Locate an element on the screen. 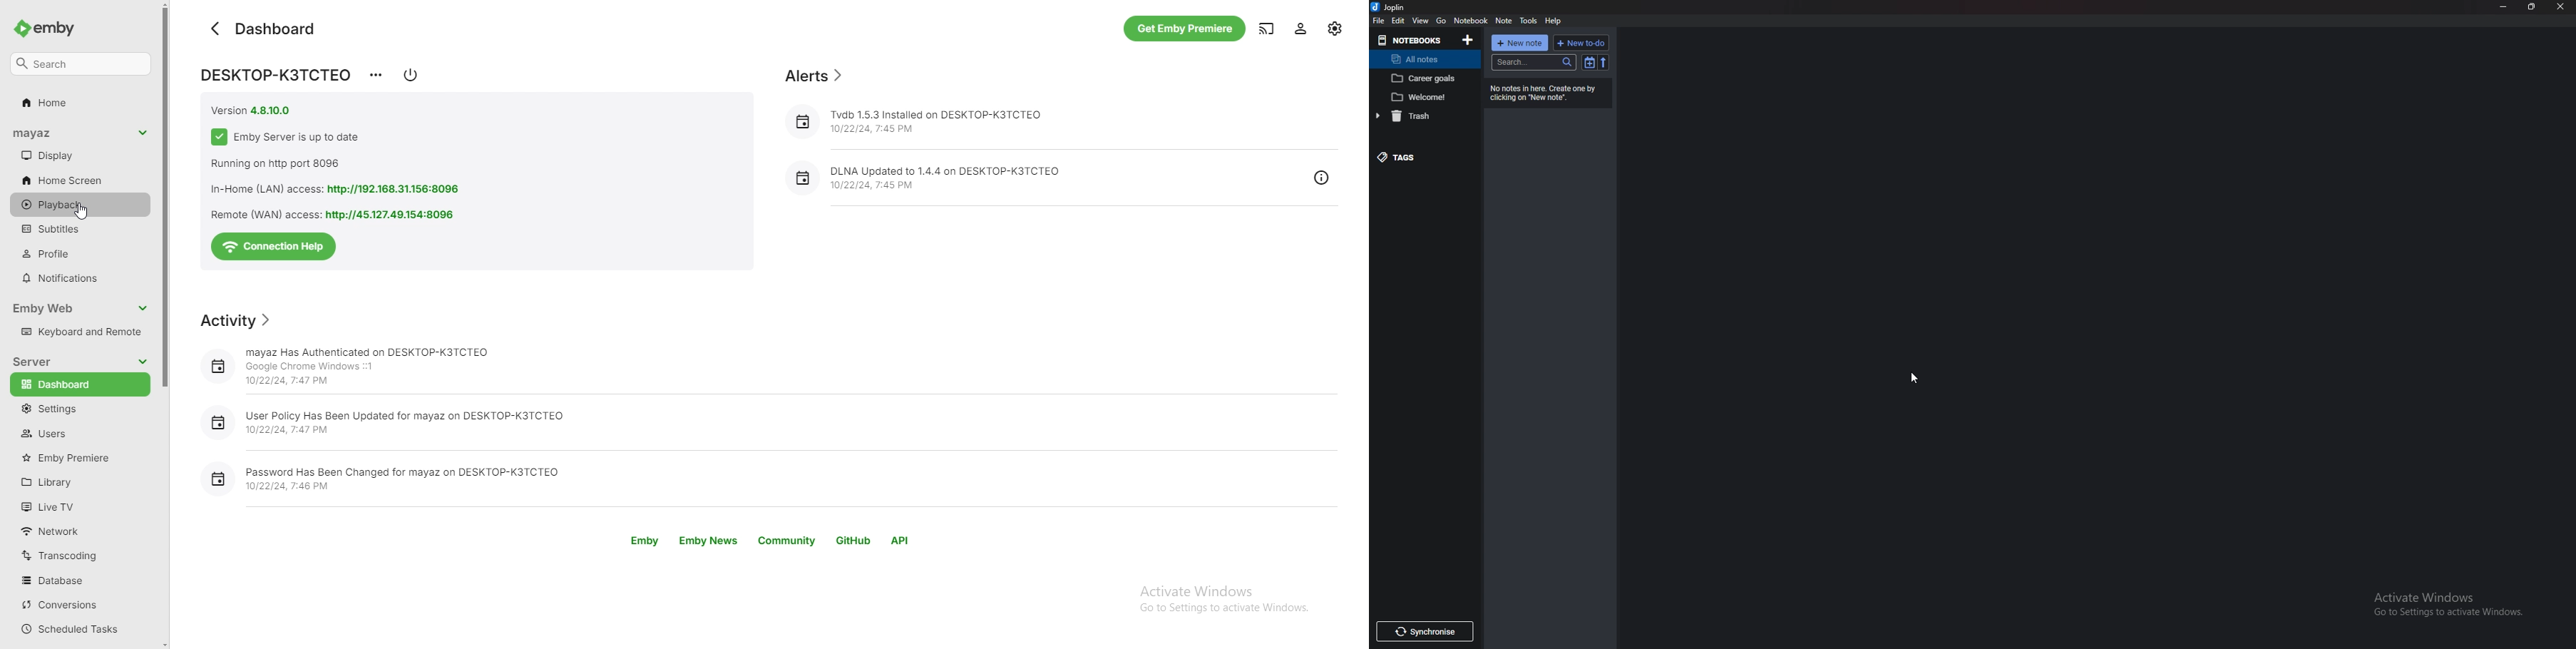 Image resolution: width=2576 pixels, height=672 pixels. career goals is located at coordinates (1424, 79).